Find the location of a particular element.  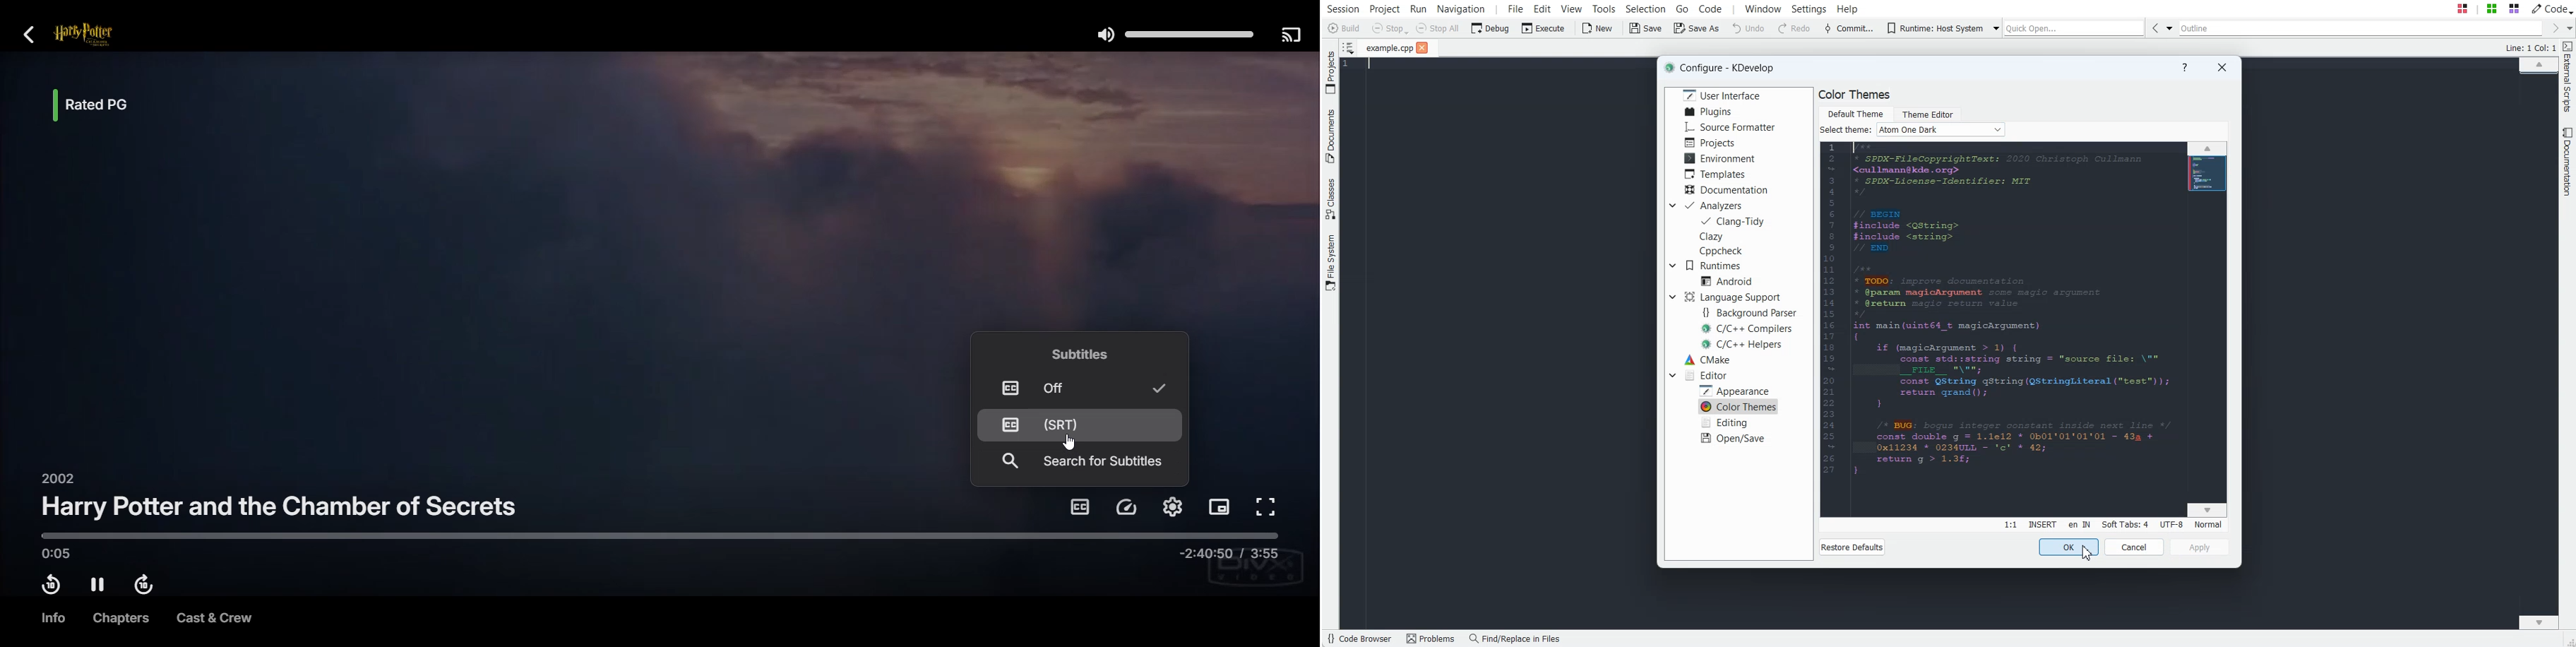

C/C++ Compilers is located at coordinates (1748, 329).